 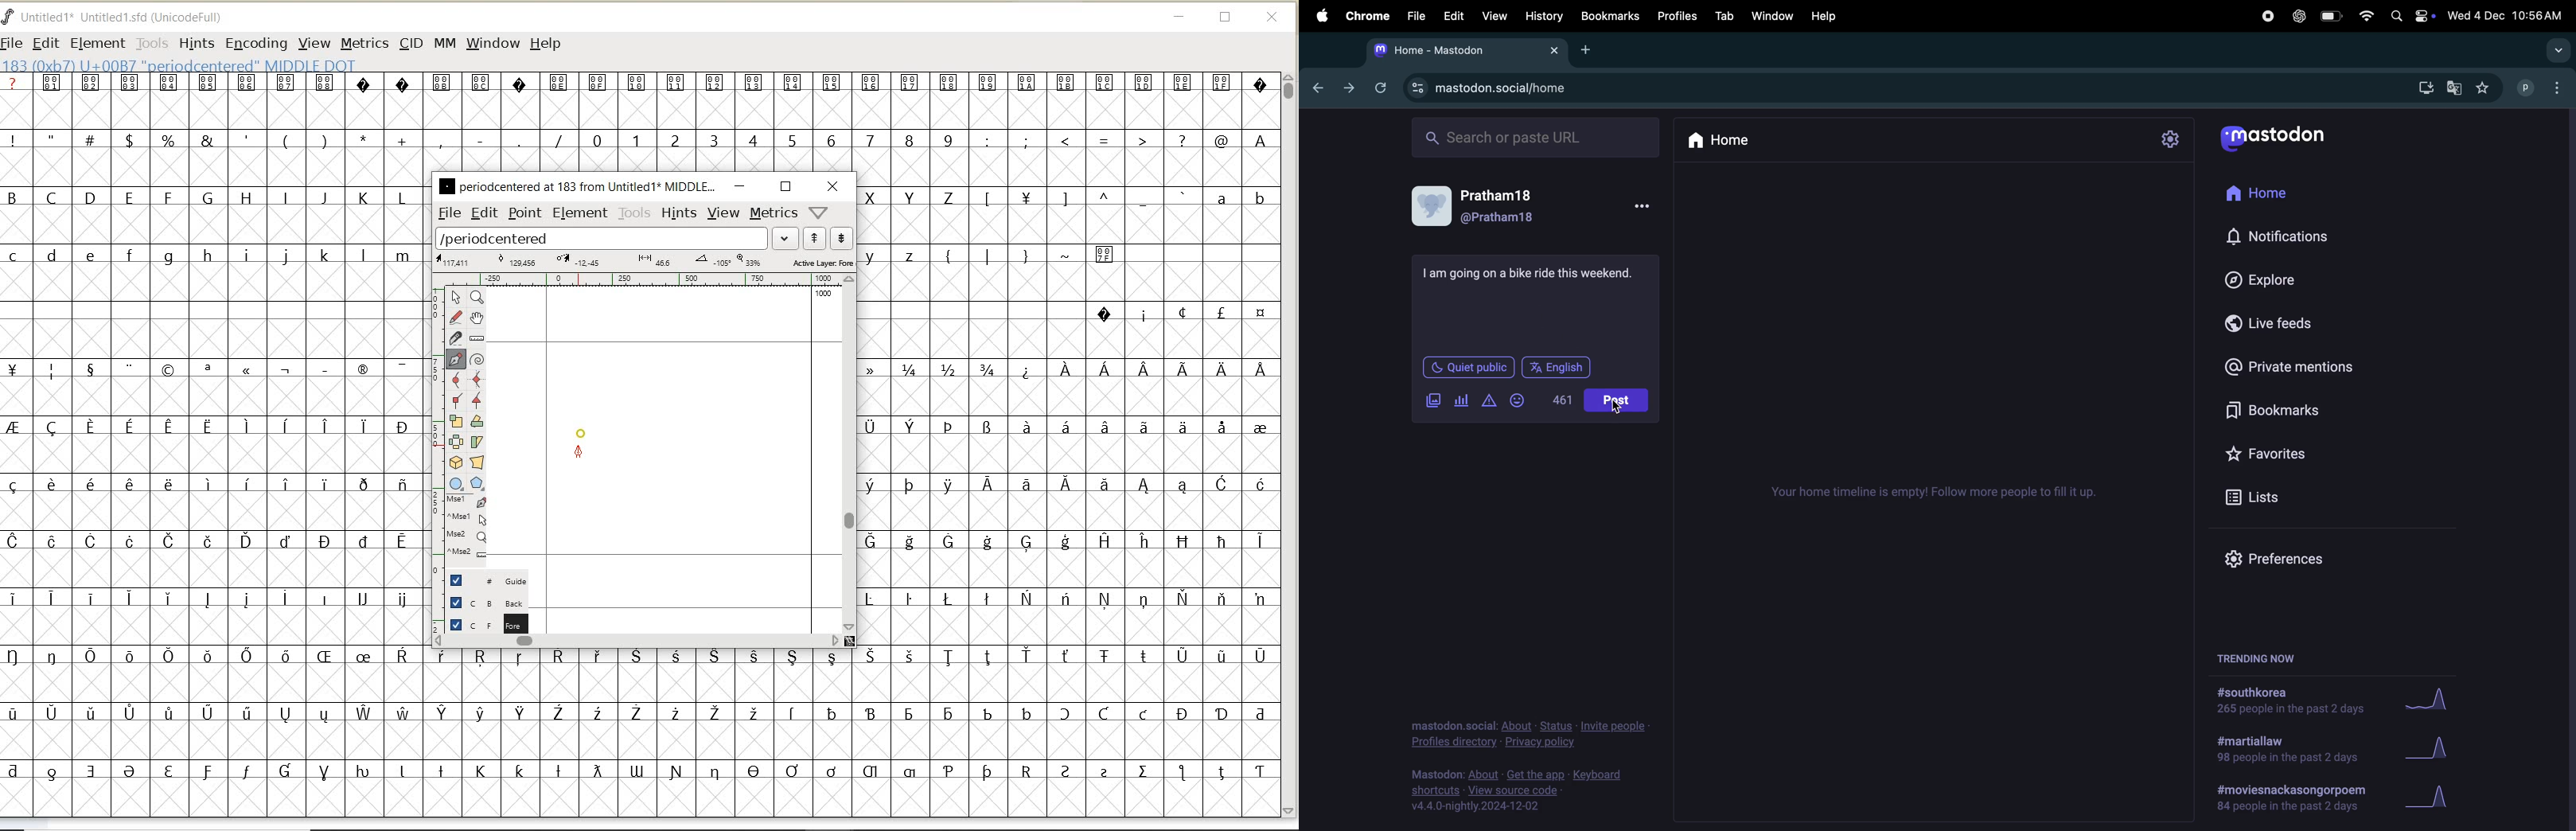 What do you see at coordinates (2267, 196) in the screenshot?
I see `Home` at bounding box center [2267, 196].